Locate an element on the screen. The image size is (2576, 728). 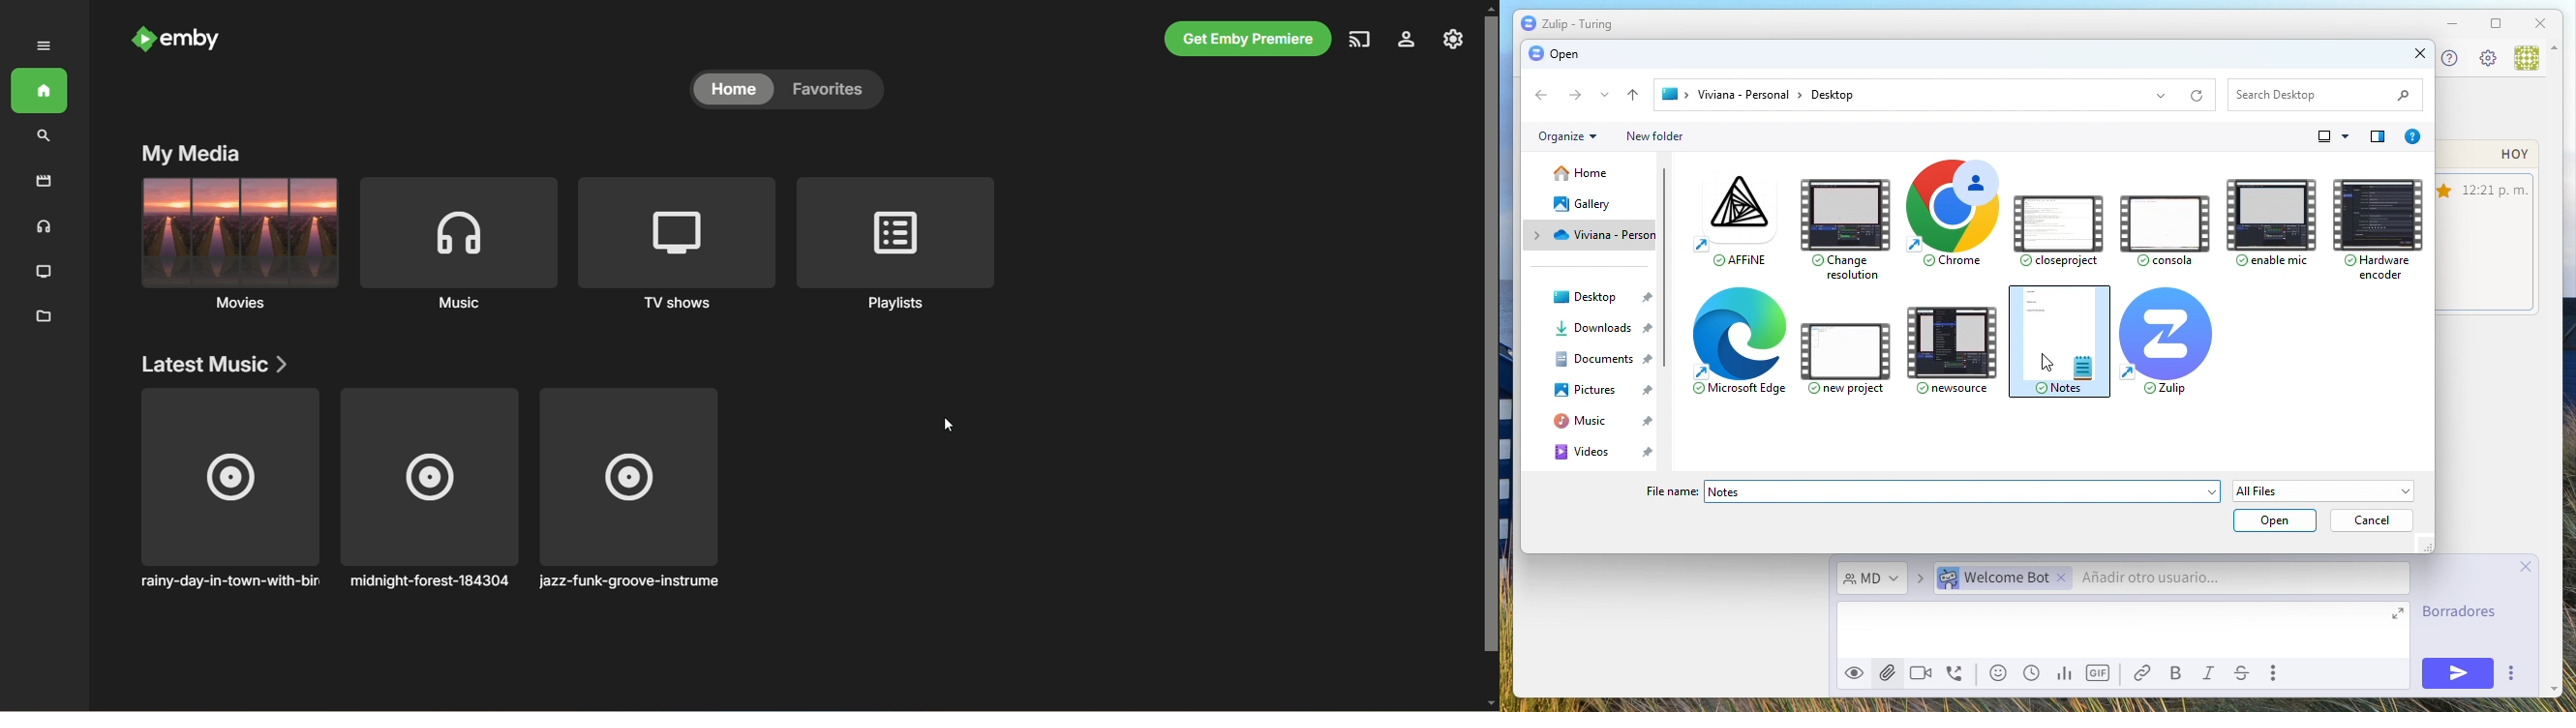
consola is located at coordinates (2162, 223).